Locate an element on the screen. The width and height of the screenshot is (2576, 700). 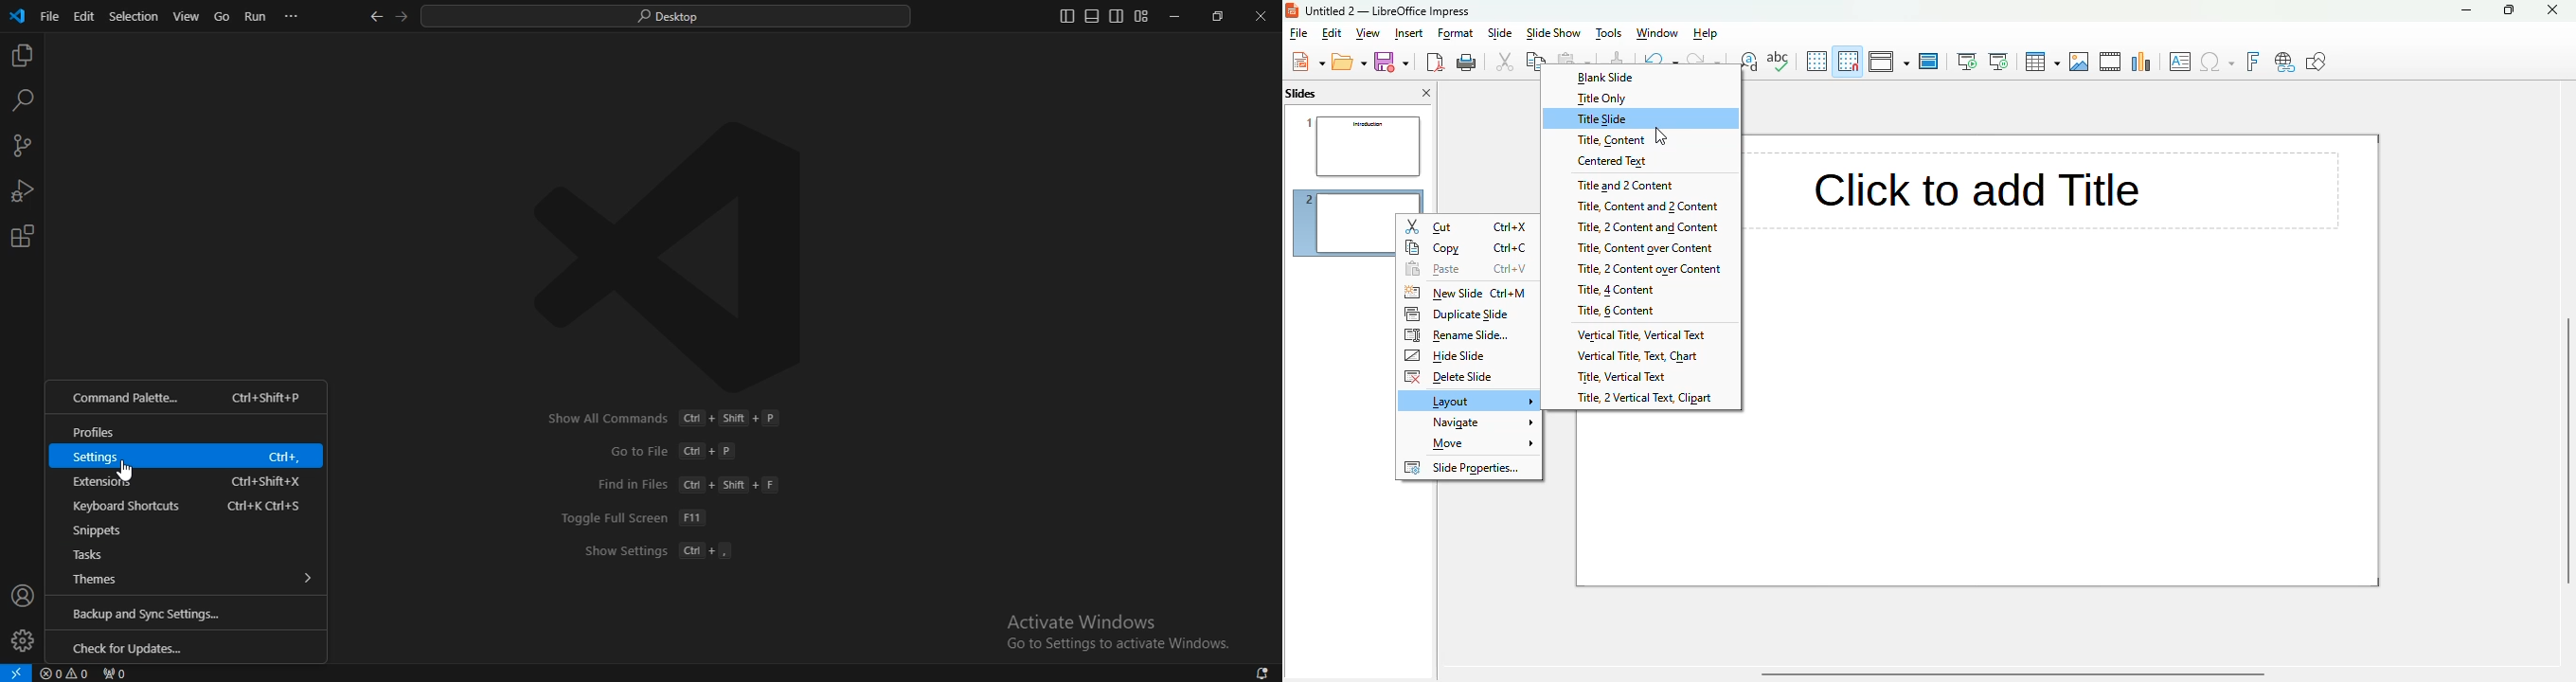
close pane is located at coordinates (1426, 92).